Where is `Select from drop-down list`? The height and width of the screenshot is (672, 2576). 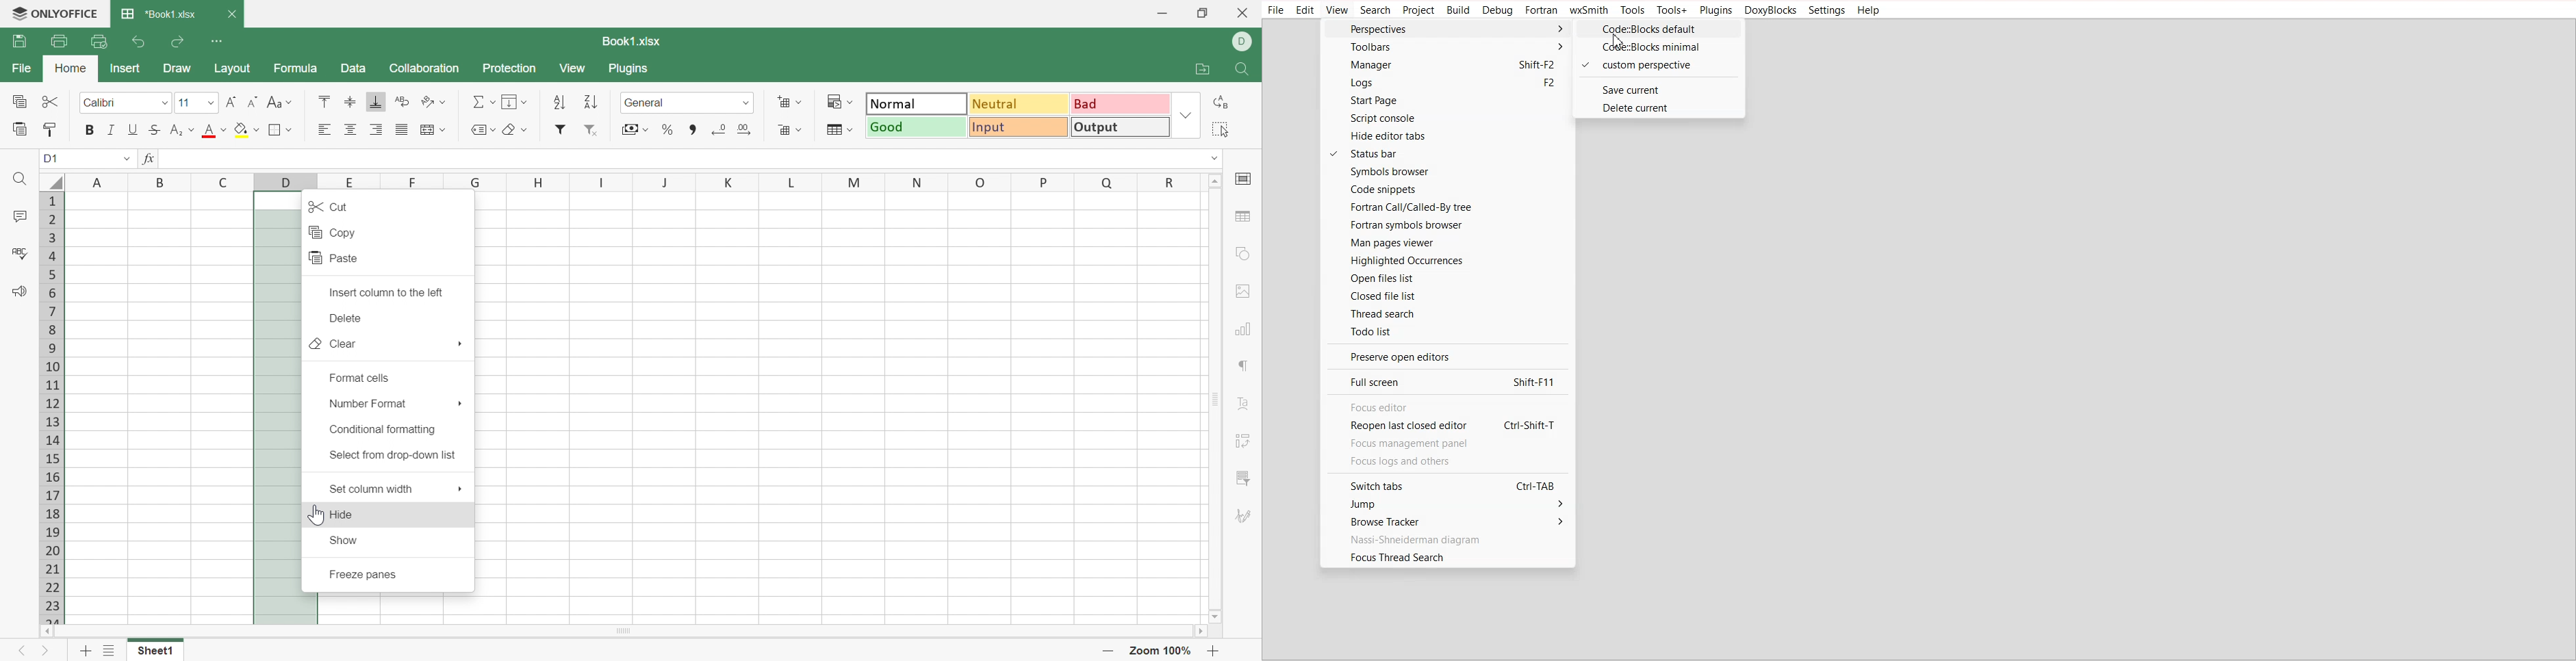
Select from drop-down list is located at coordinates (394, 456).